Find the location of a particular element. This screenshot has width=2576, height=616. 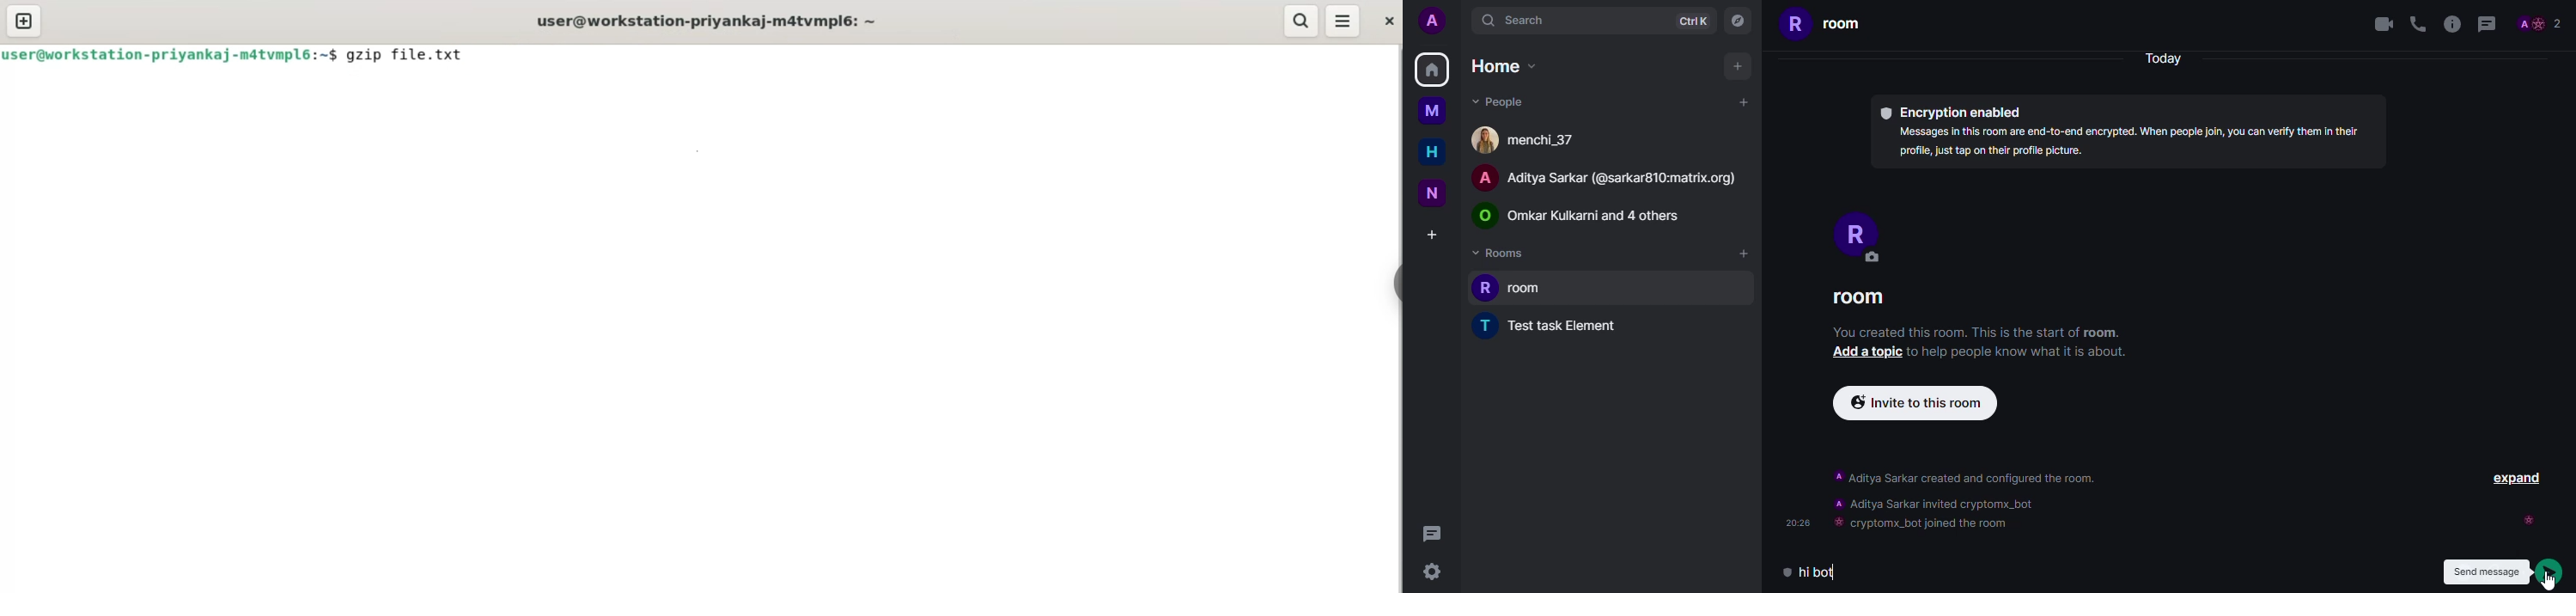

PROFILE is located at coordinates (1873, 238).